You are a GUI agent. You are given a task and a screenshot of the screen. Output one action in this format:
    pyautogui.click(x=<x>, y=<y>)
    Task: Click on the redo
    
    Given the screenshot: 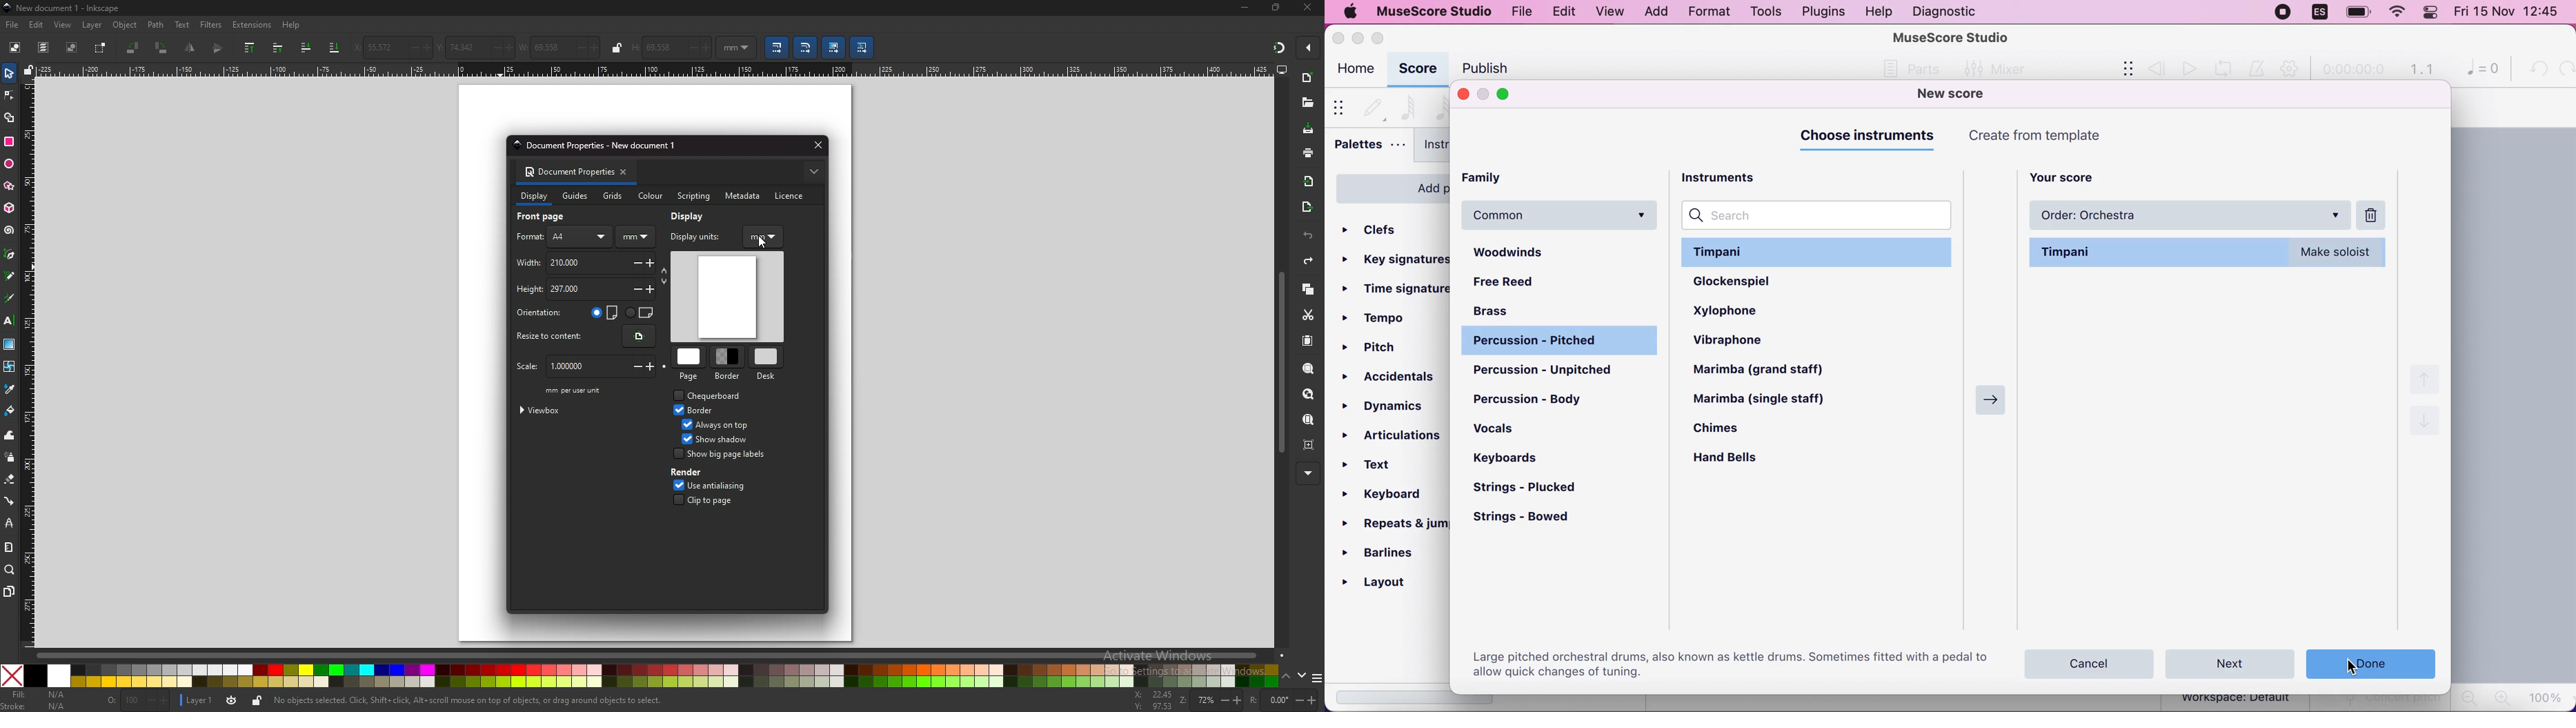 What is the action you would take?
    pyautogui.click(x=2565, y=69)
    